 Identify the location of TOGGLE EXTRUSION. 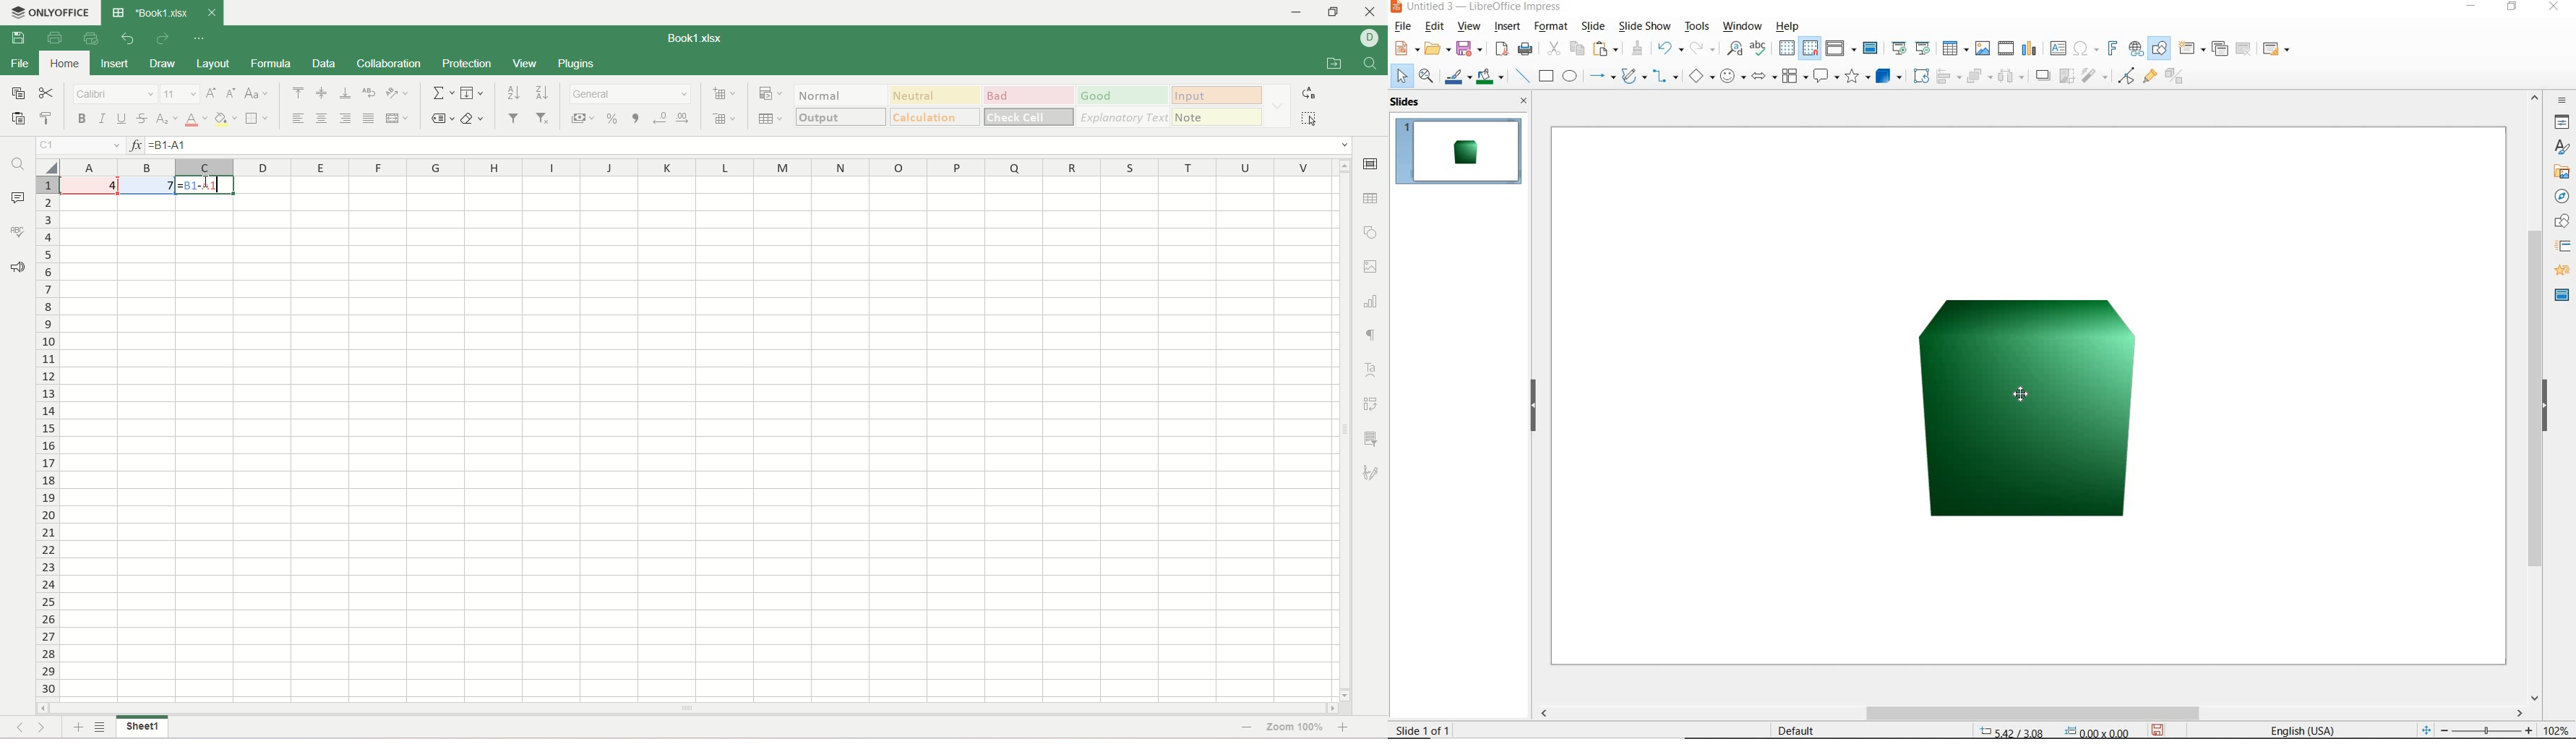
(2176, 78).